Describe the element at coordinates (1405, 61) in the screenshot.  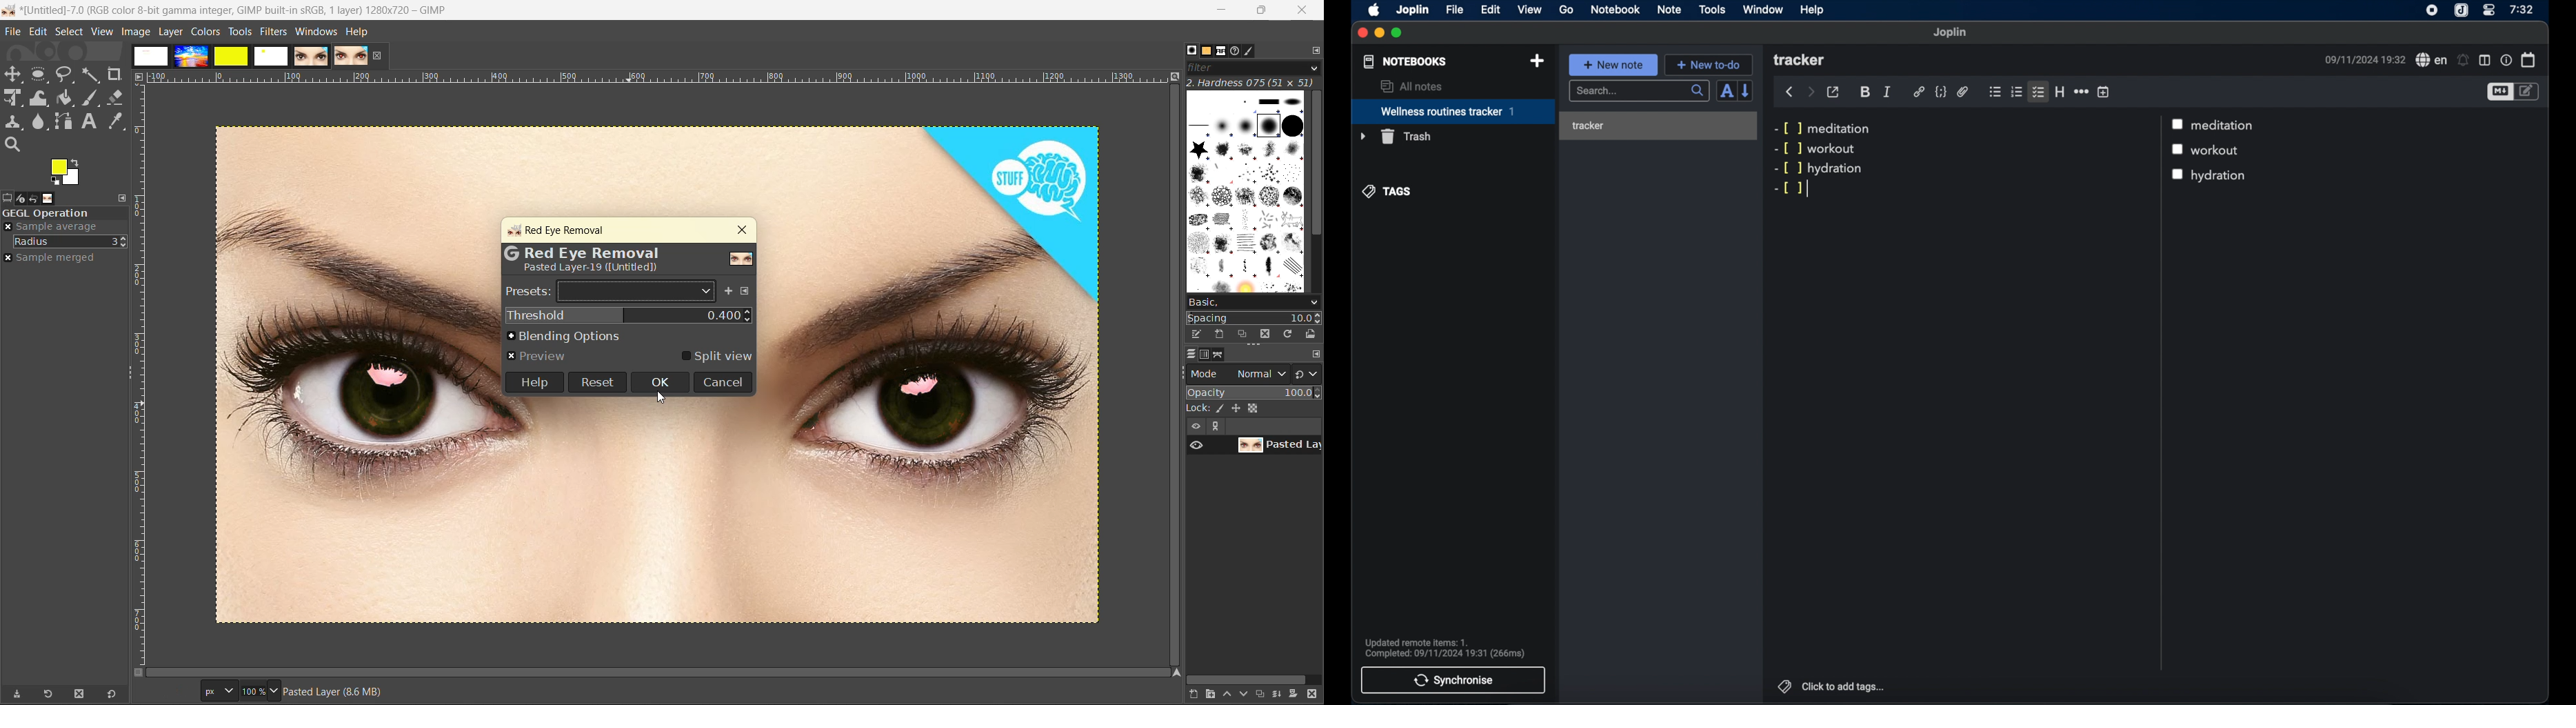
I see `notebooks` at that location.